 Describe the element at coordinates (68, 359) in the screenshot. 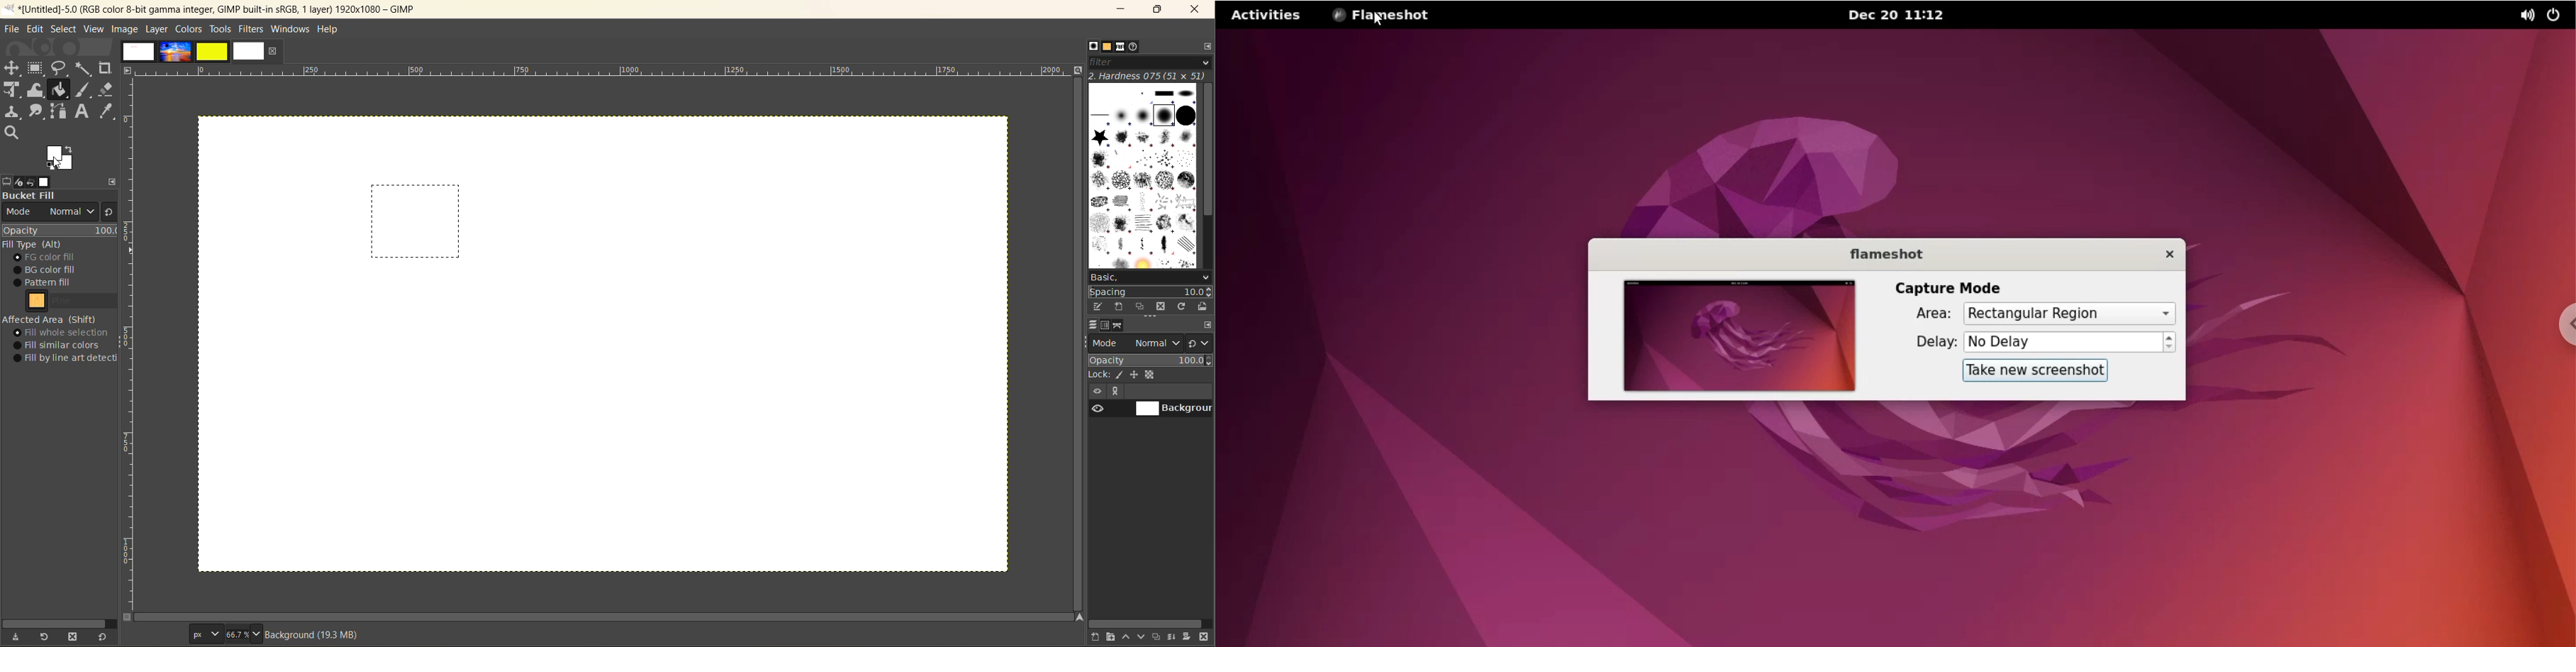

I see `fill by line art detection` at that location.